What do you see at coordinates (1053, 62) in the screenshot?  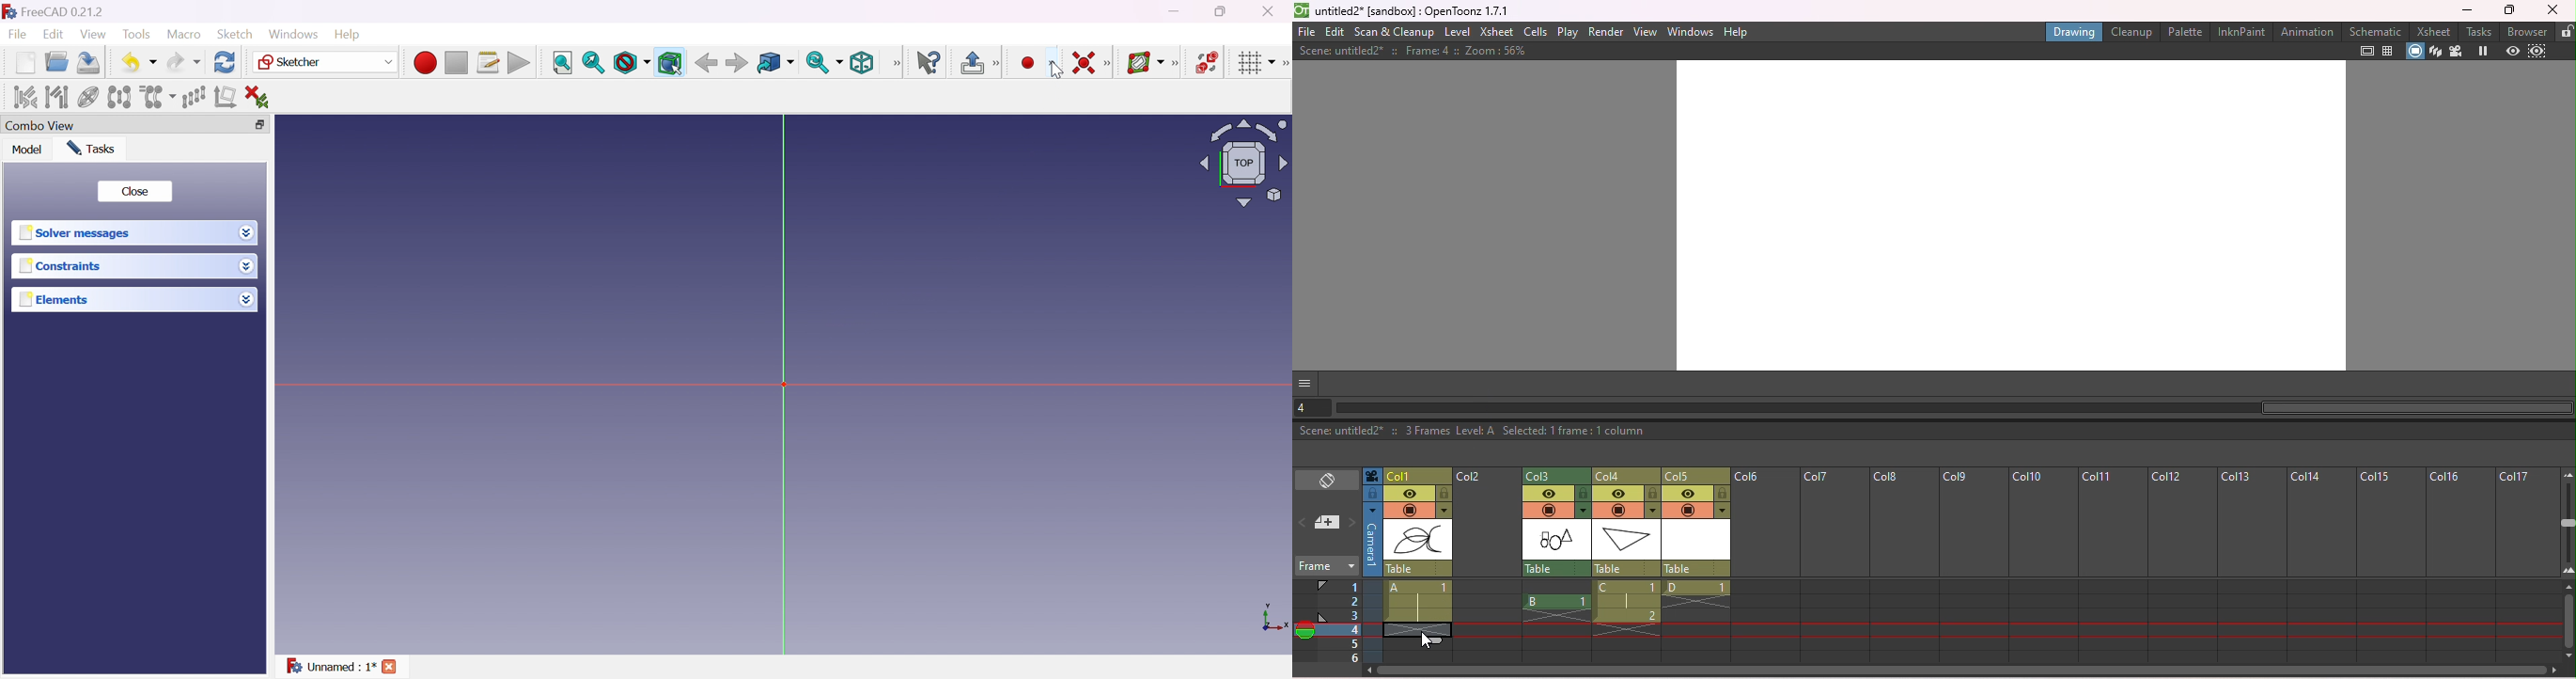 I see `[Sketcher geometries]` at bounding box center [1053, 62].